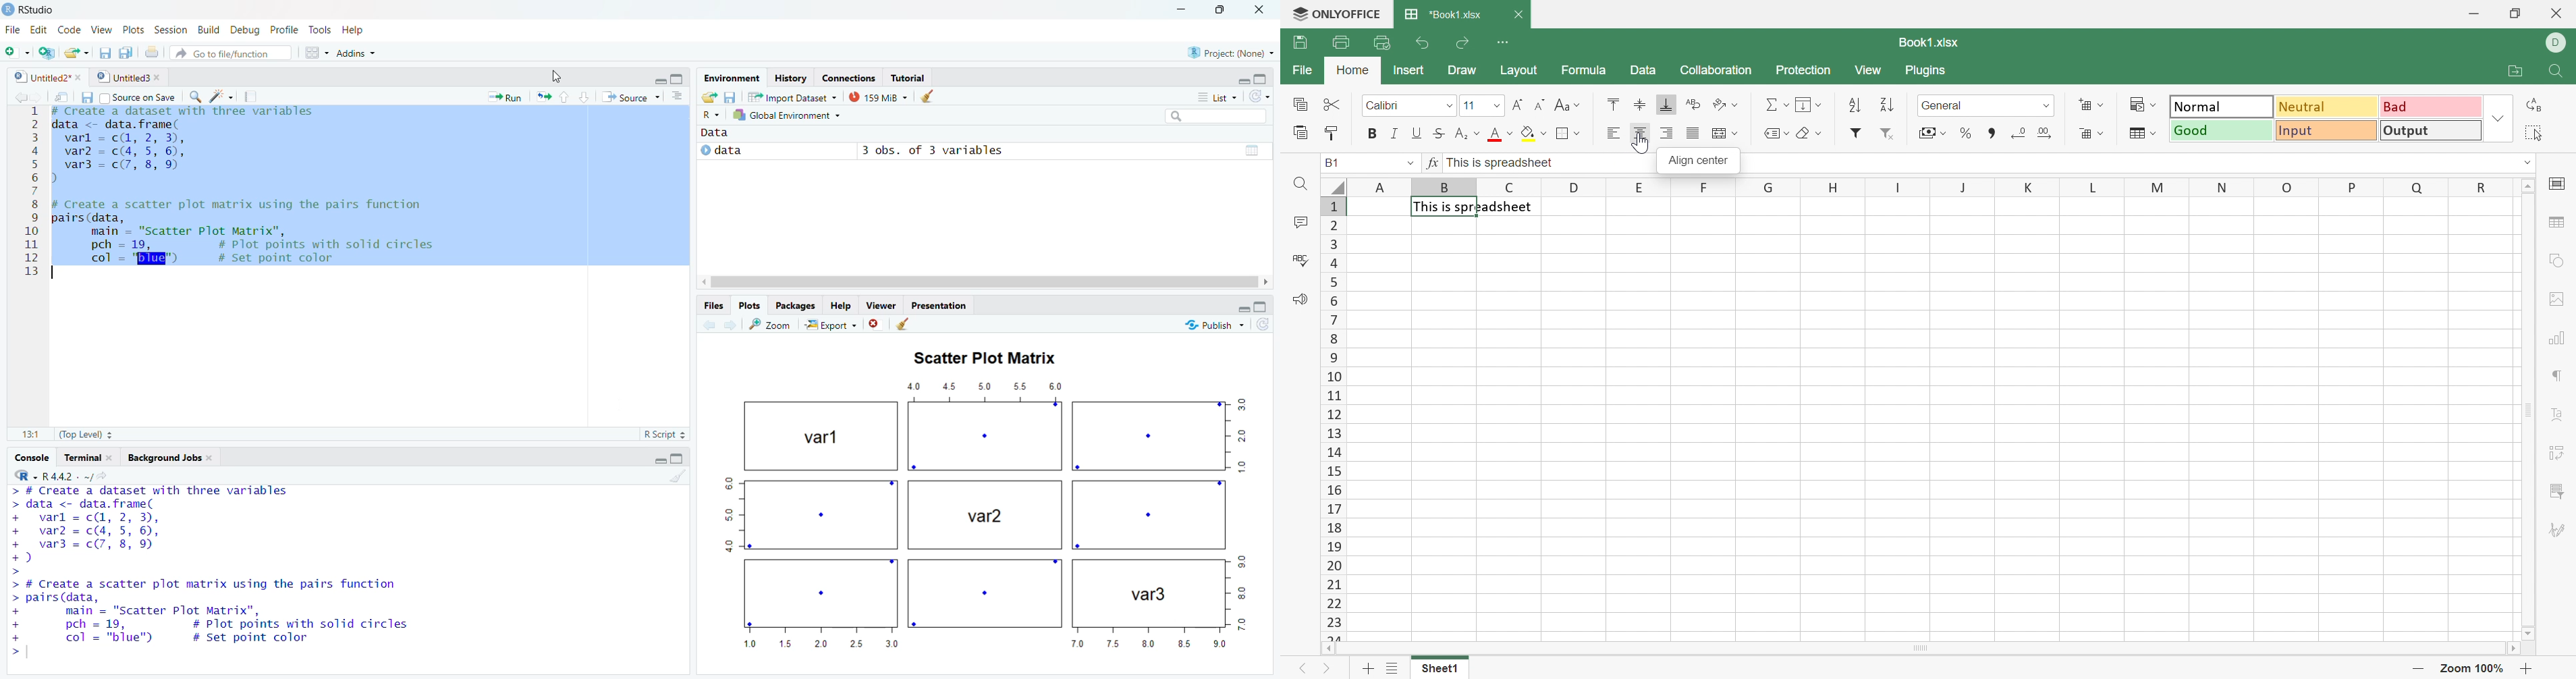  Describe the element at coordinates (102, 27) in the screenshot. I see `View` at that location.